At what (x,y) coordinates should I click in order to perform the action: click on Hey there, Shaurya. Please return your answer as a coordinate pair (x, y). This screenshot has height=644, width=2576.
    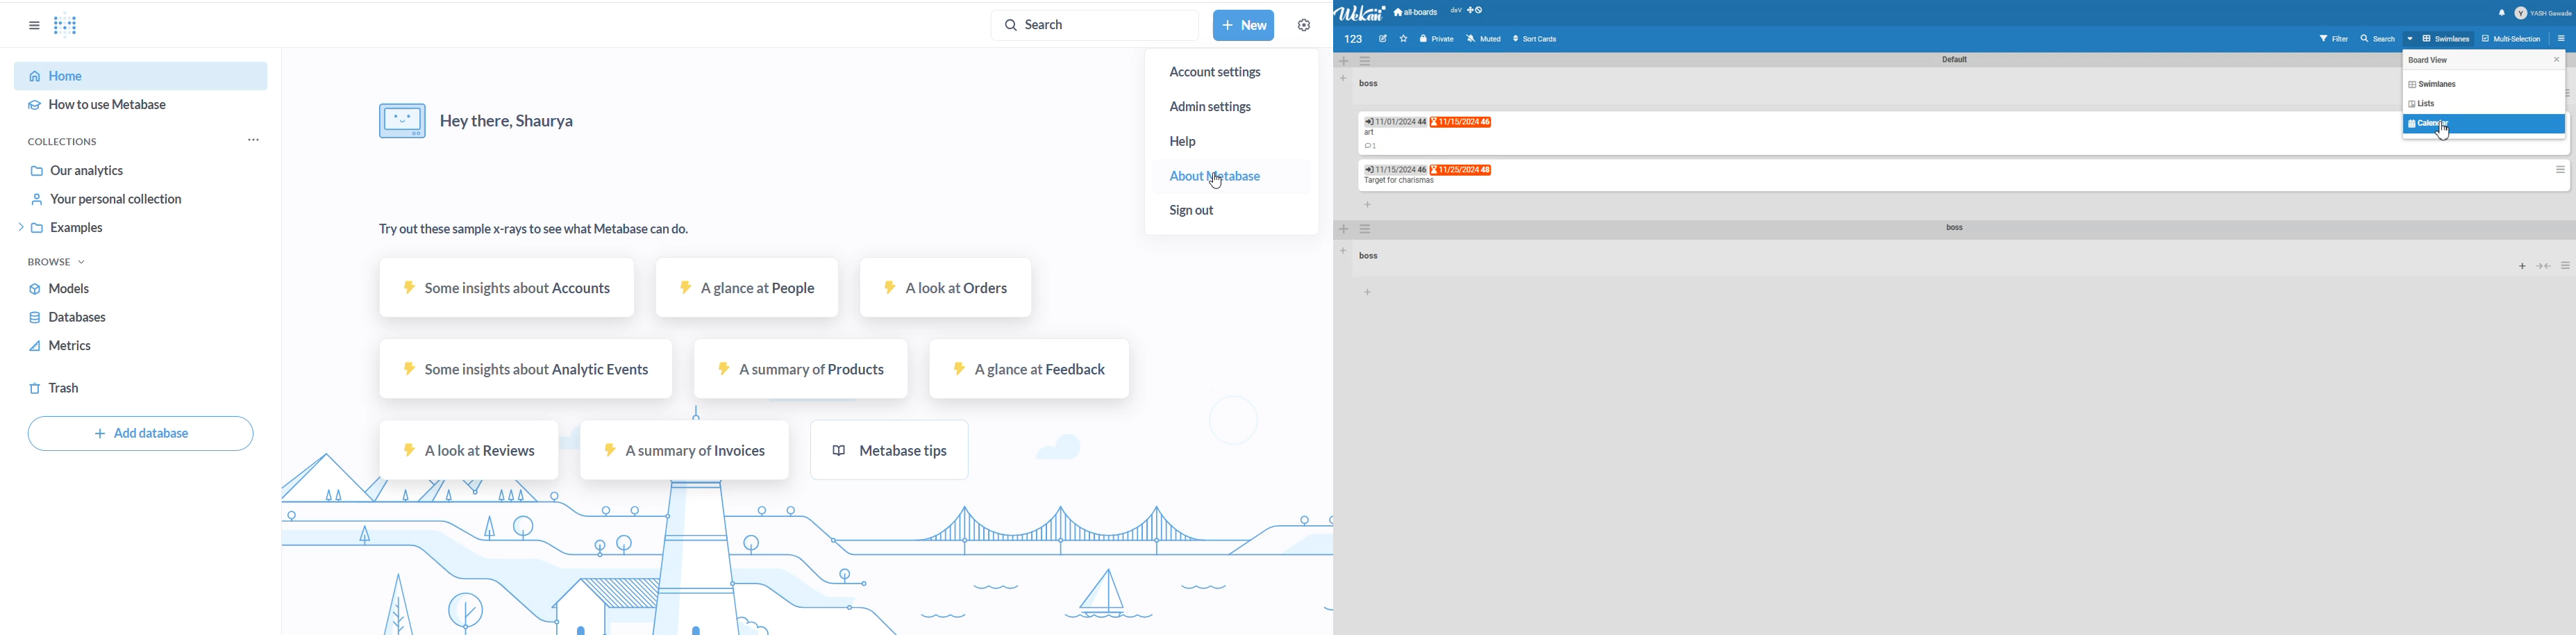
    Looking at the image, I should click on (477, 122).